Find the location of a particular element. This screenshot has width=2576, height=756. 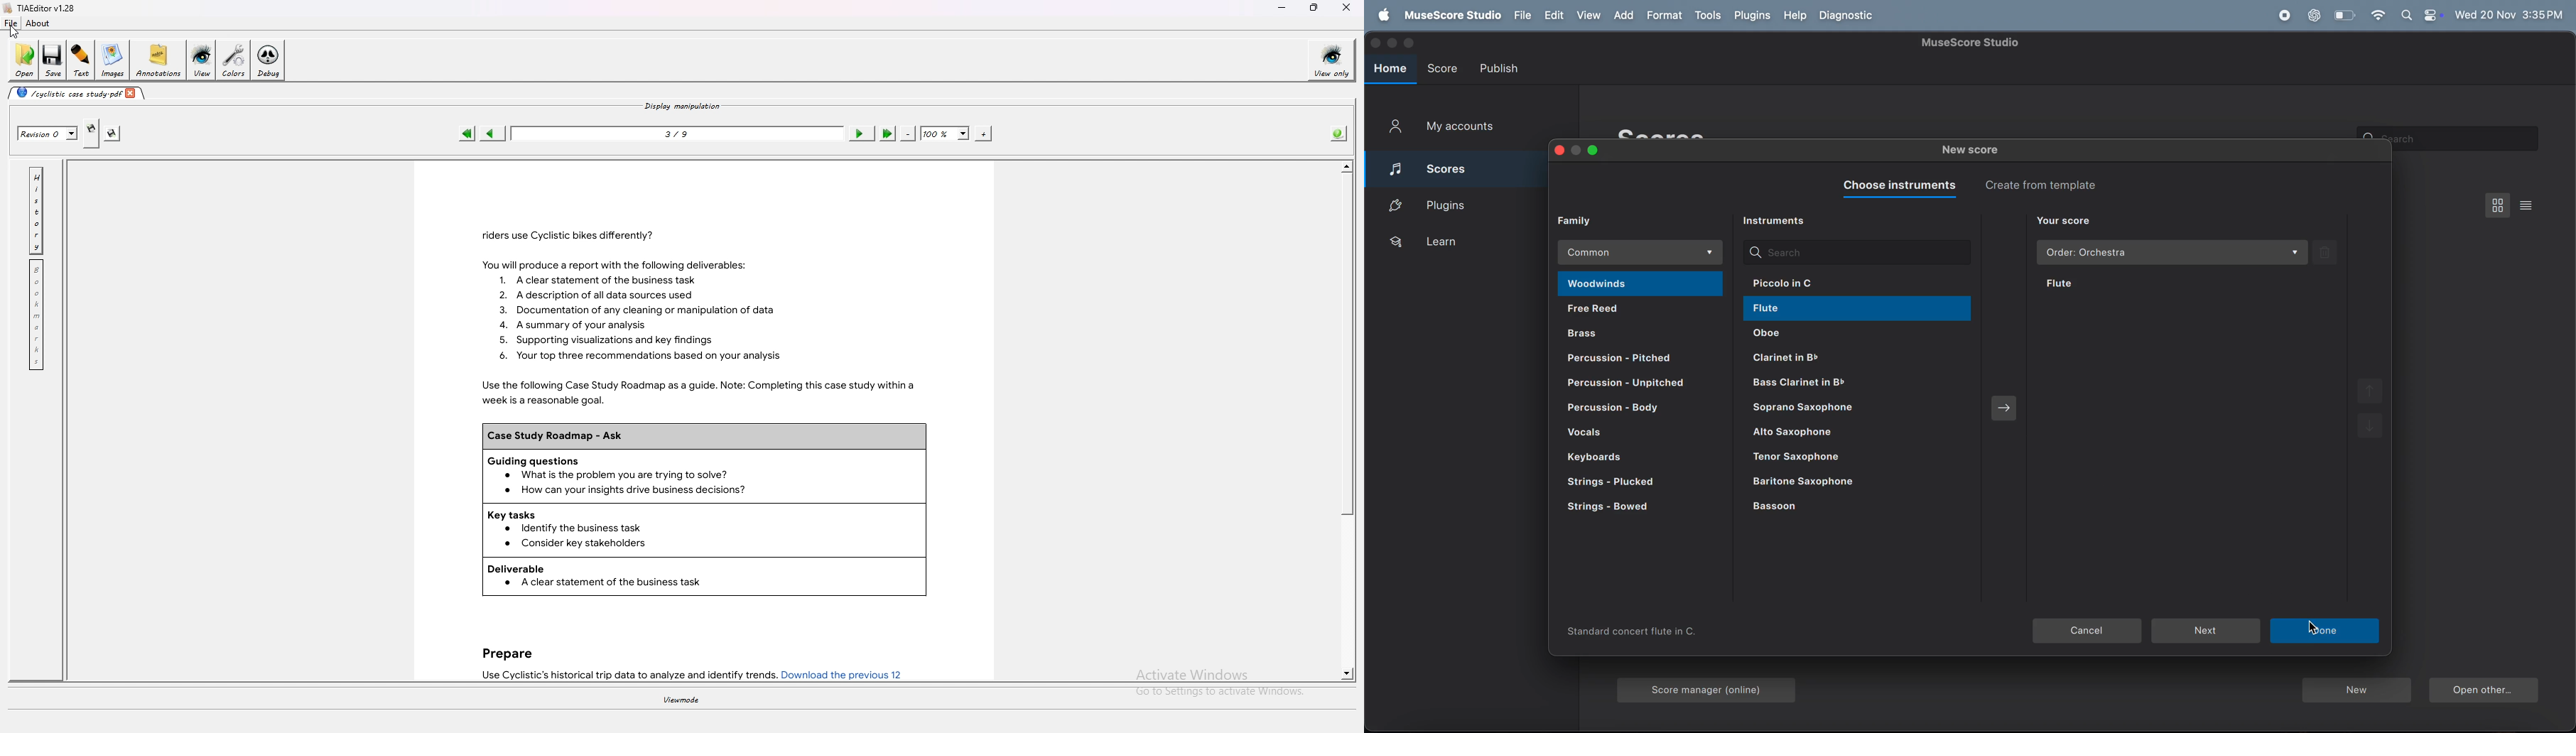

new is located at coordinates (2356, 691).